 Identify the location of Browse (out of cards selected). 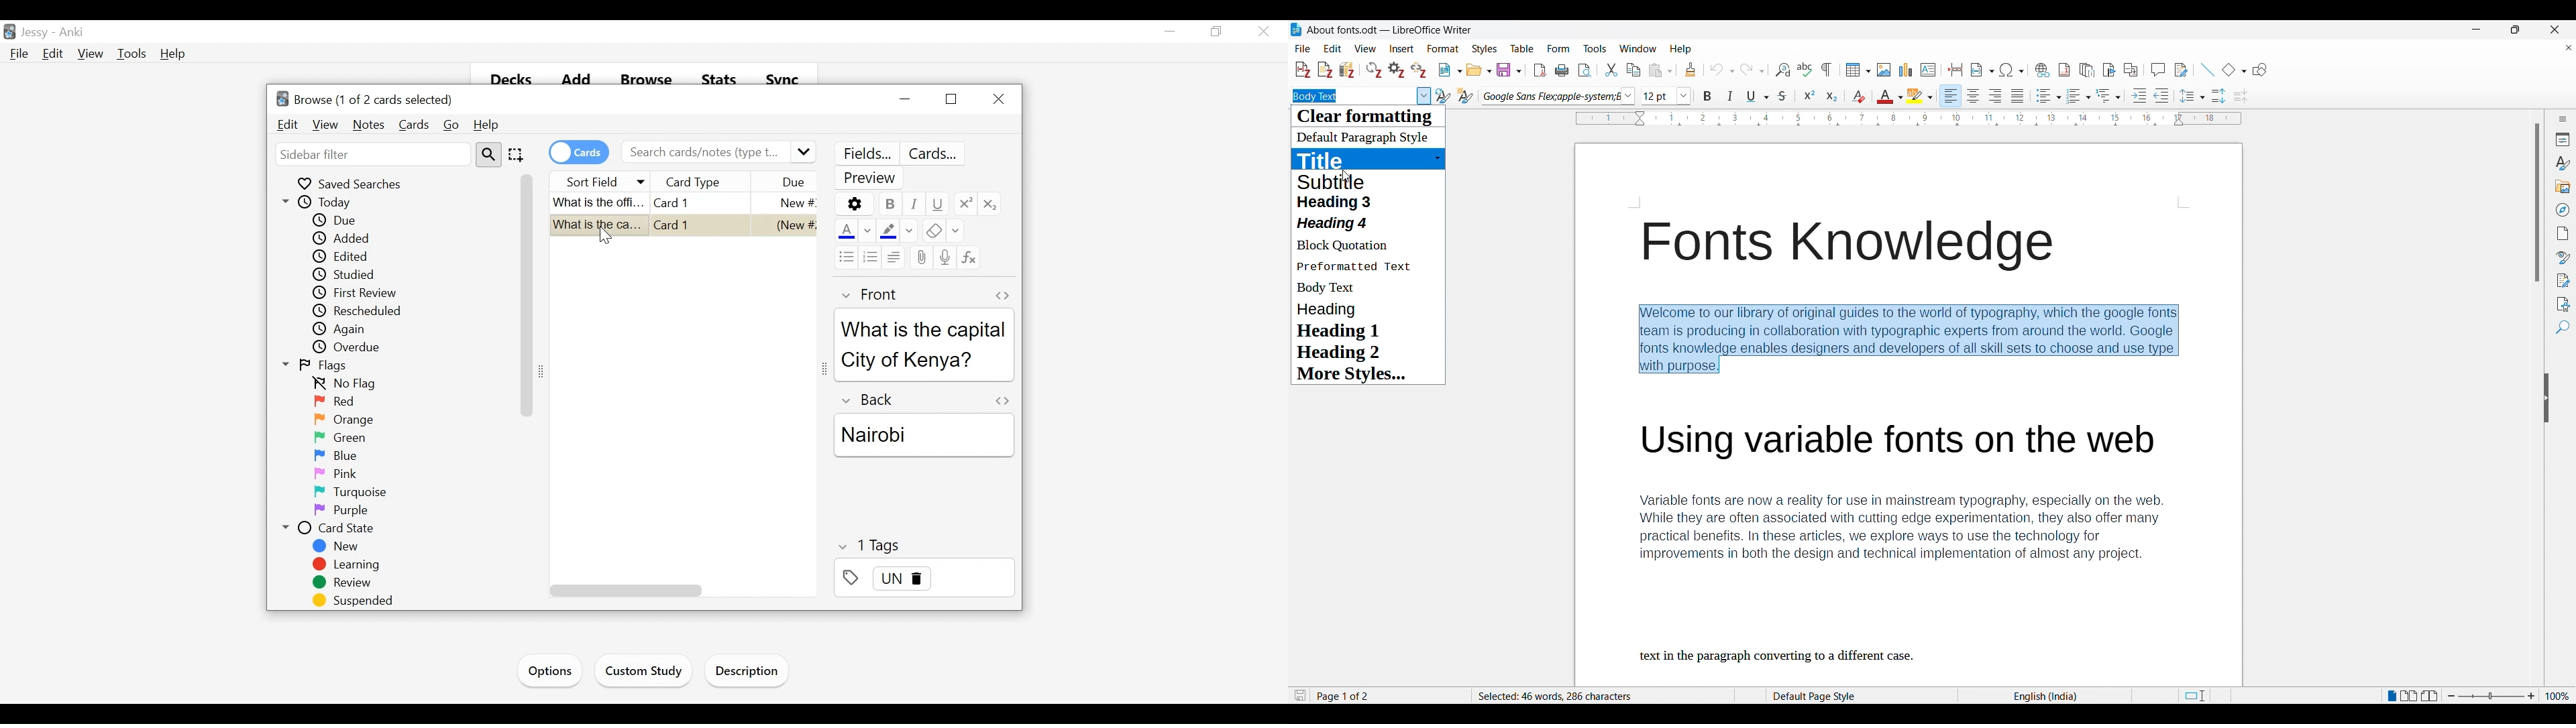
(367, 100).